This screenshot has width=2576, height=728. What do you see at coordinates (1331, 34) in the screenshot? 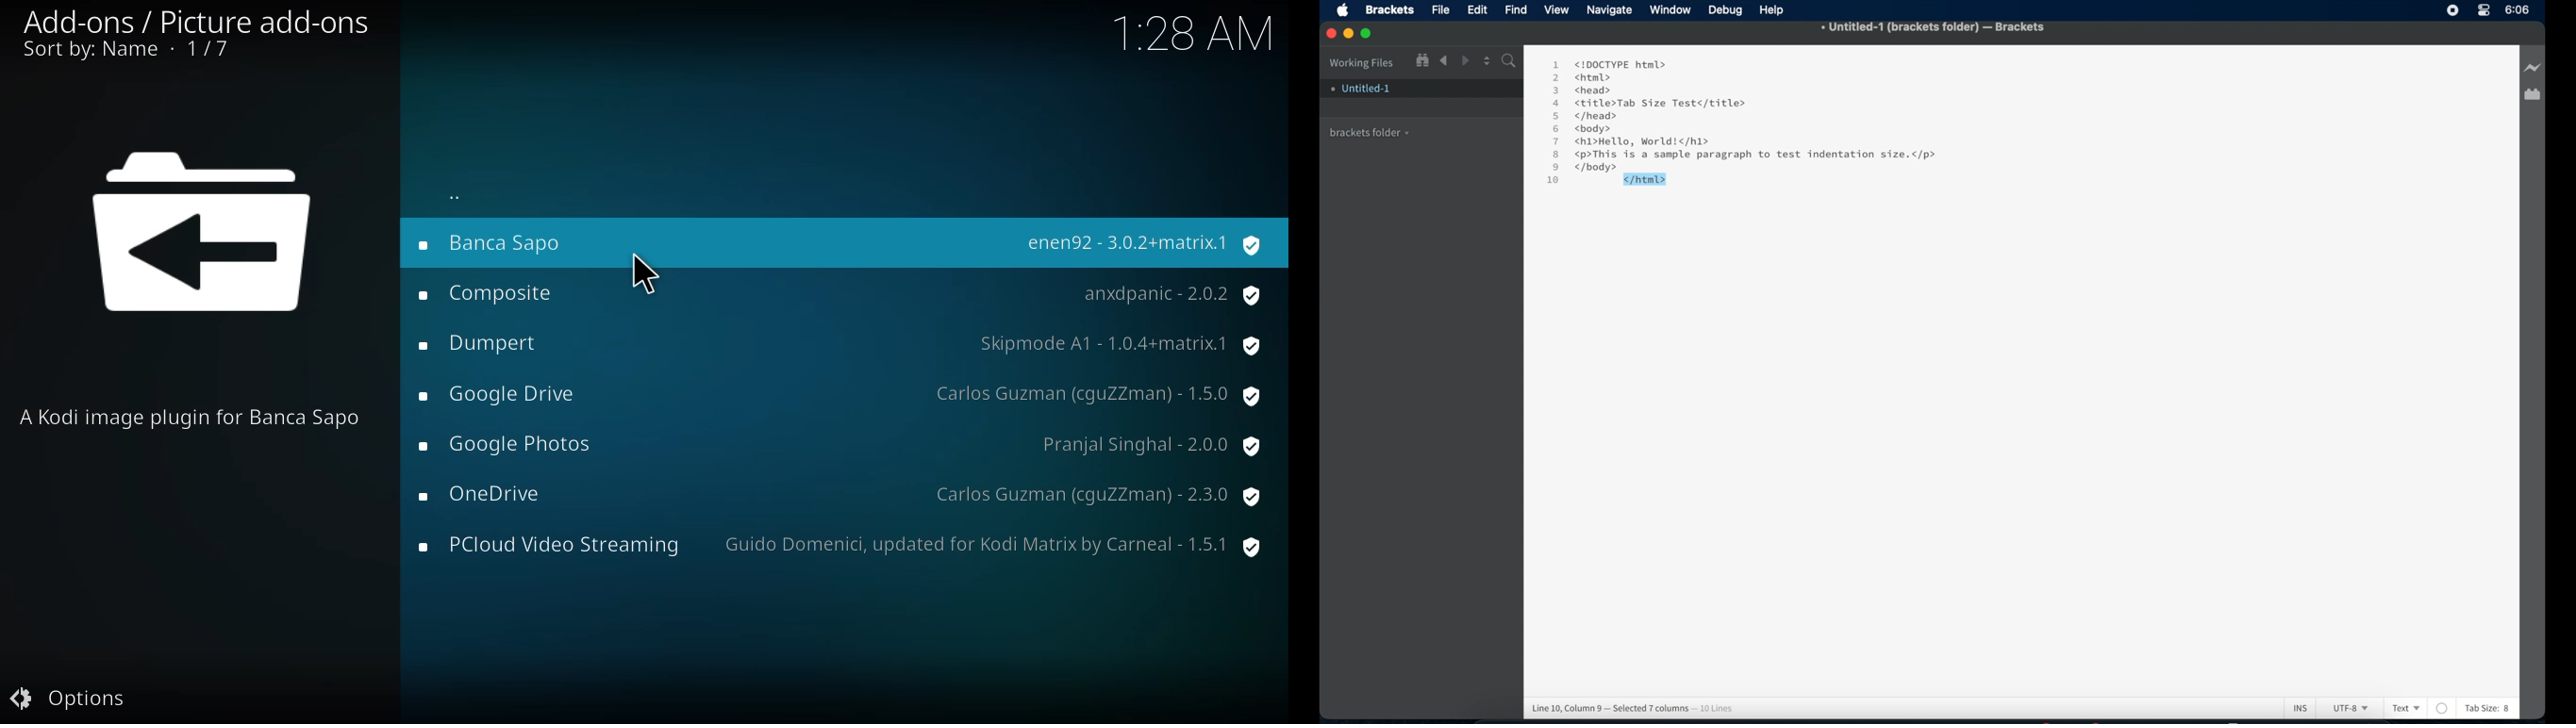
I see `Close` at bounding box center [1331, 34].